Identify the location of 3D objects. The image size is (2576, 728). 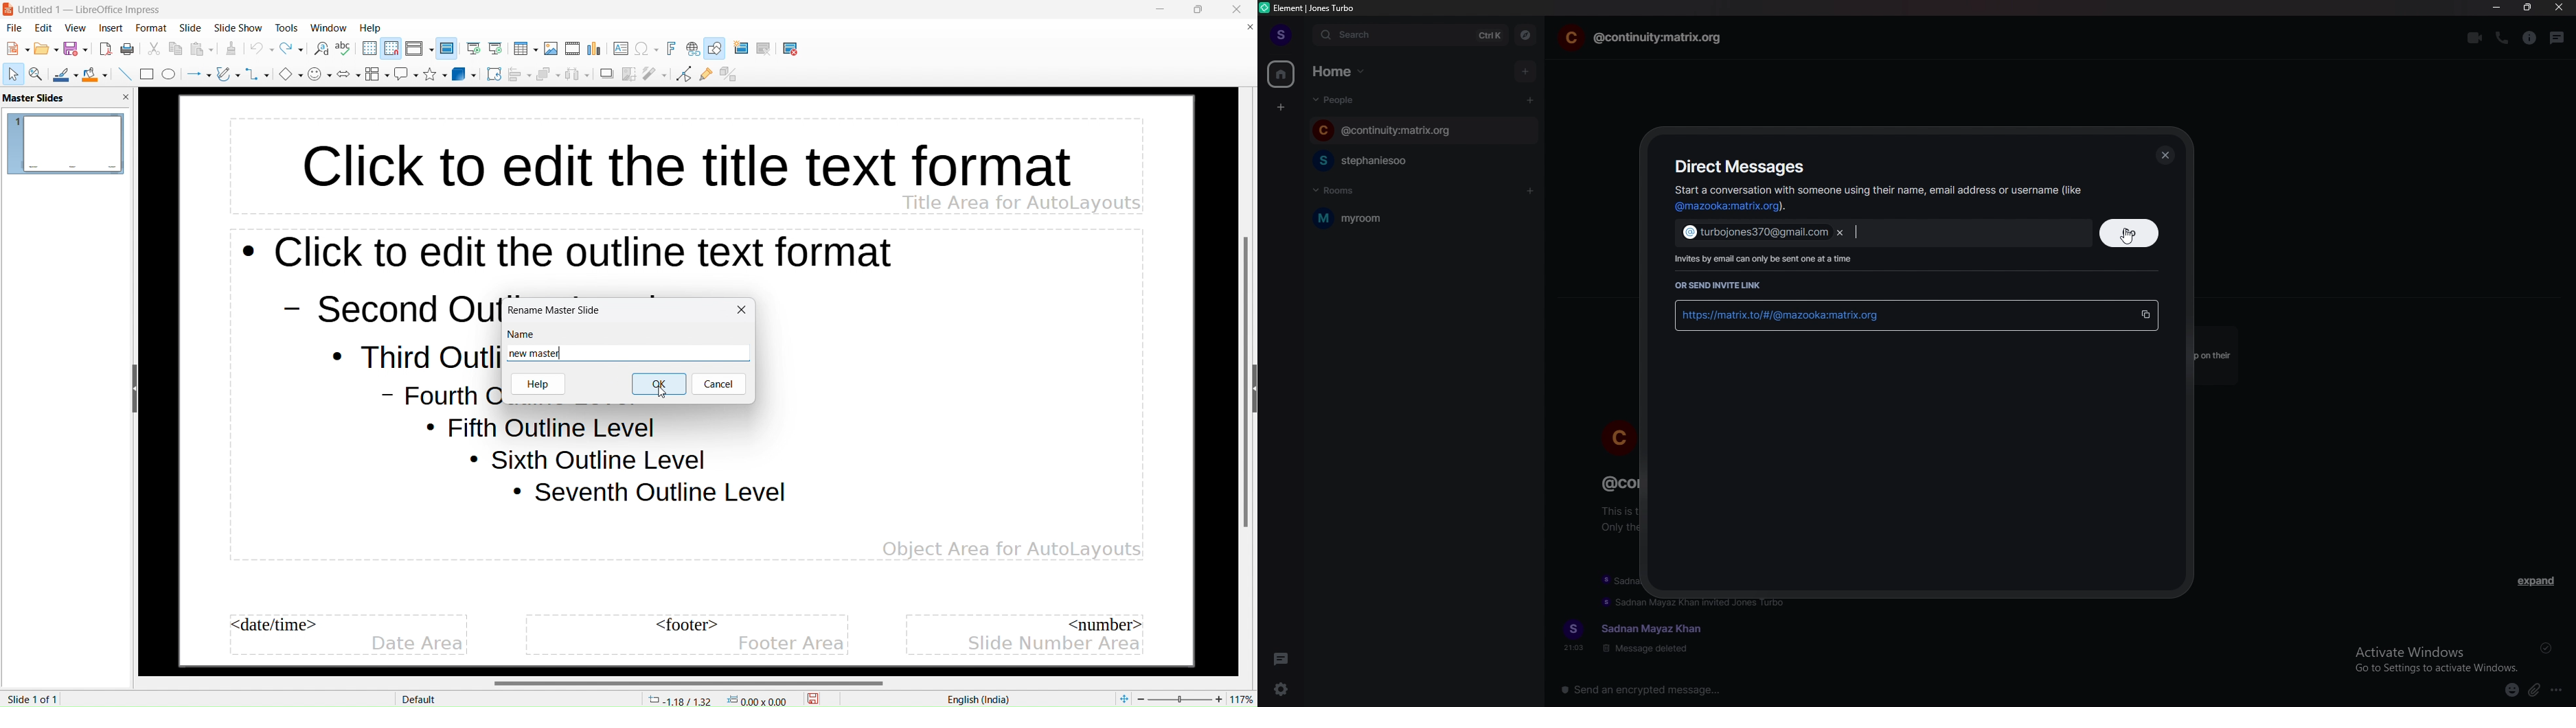
(464, 74).